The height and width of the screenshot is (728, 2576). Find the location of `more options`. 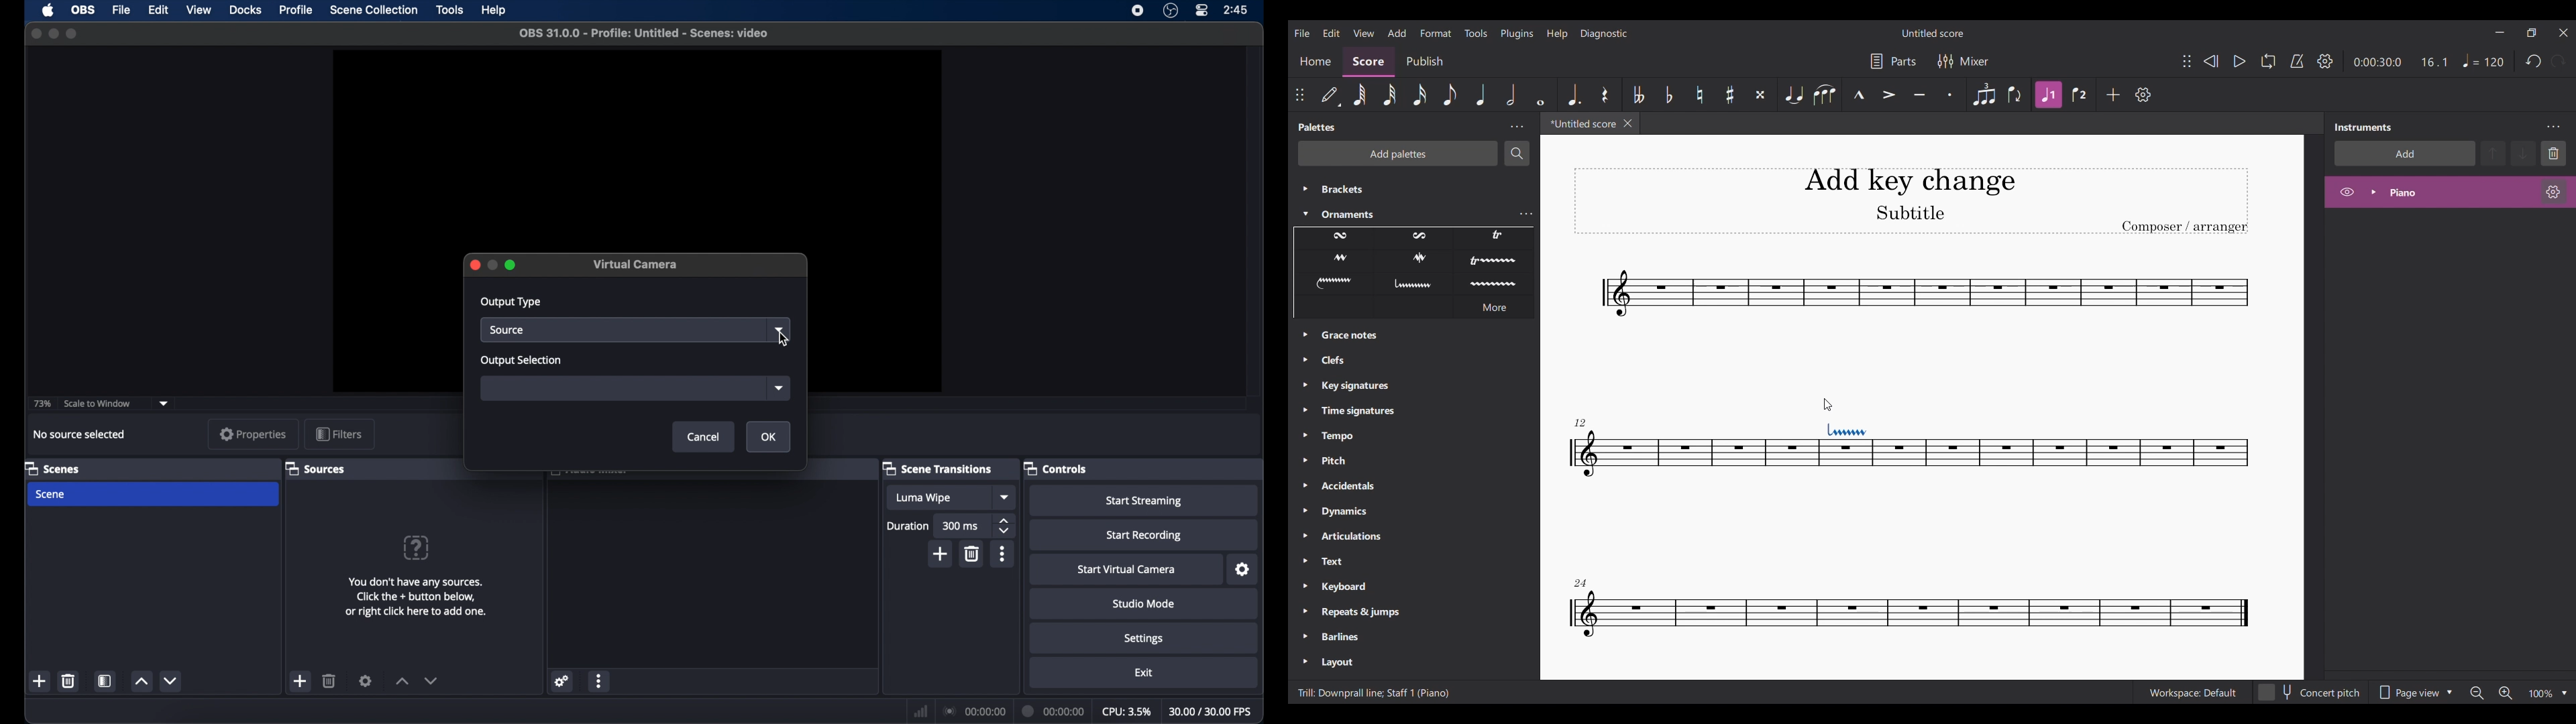

more options is located at coordinates (1003, 554).